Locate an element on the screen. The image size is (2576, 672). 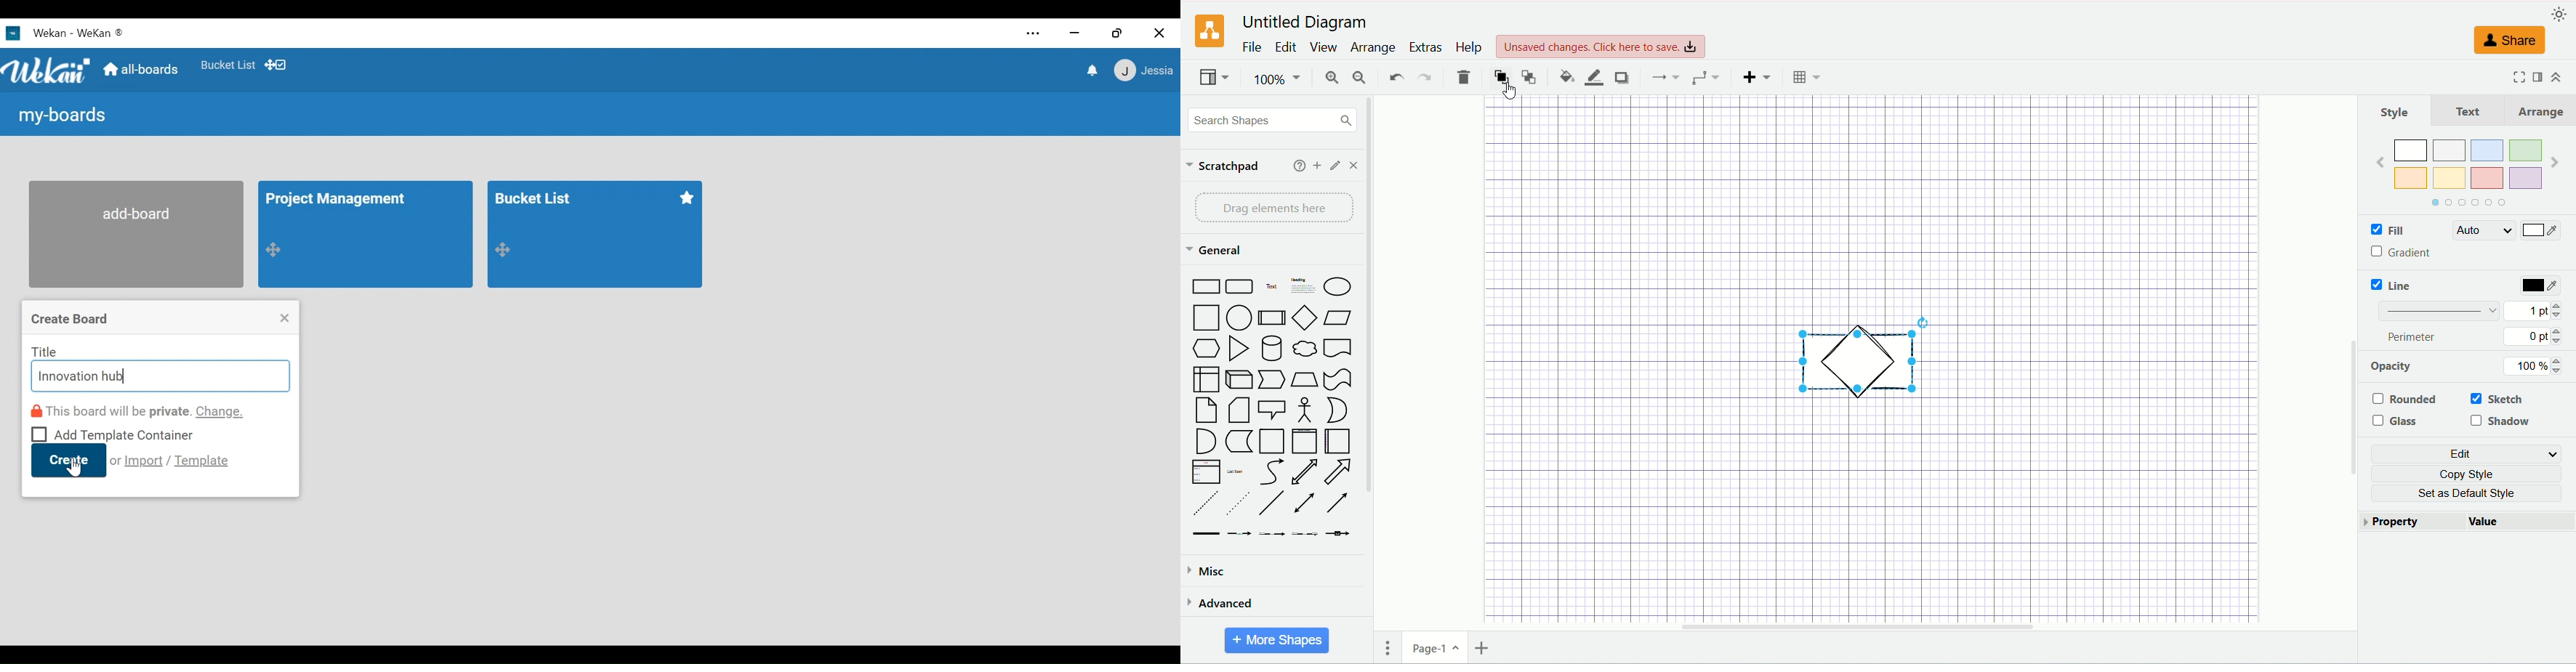
Cylinder is located at coordinates (1273, 348).